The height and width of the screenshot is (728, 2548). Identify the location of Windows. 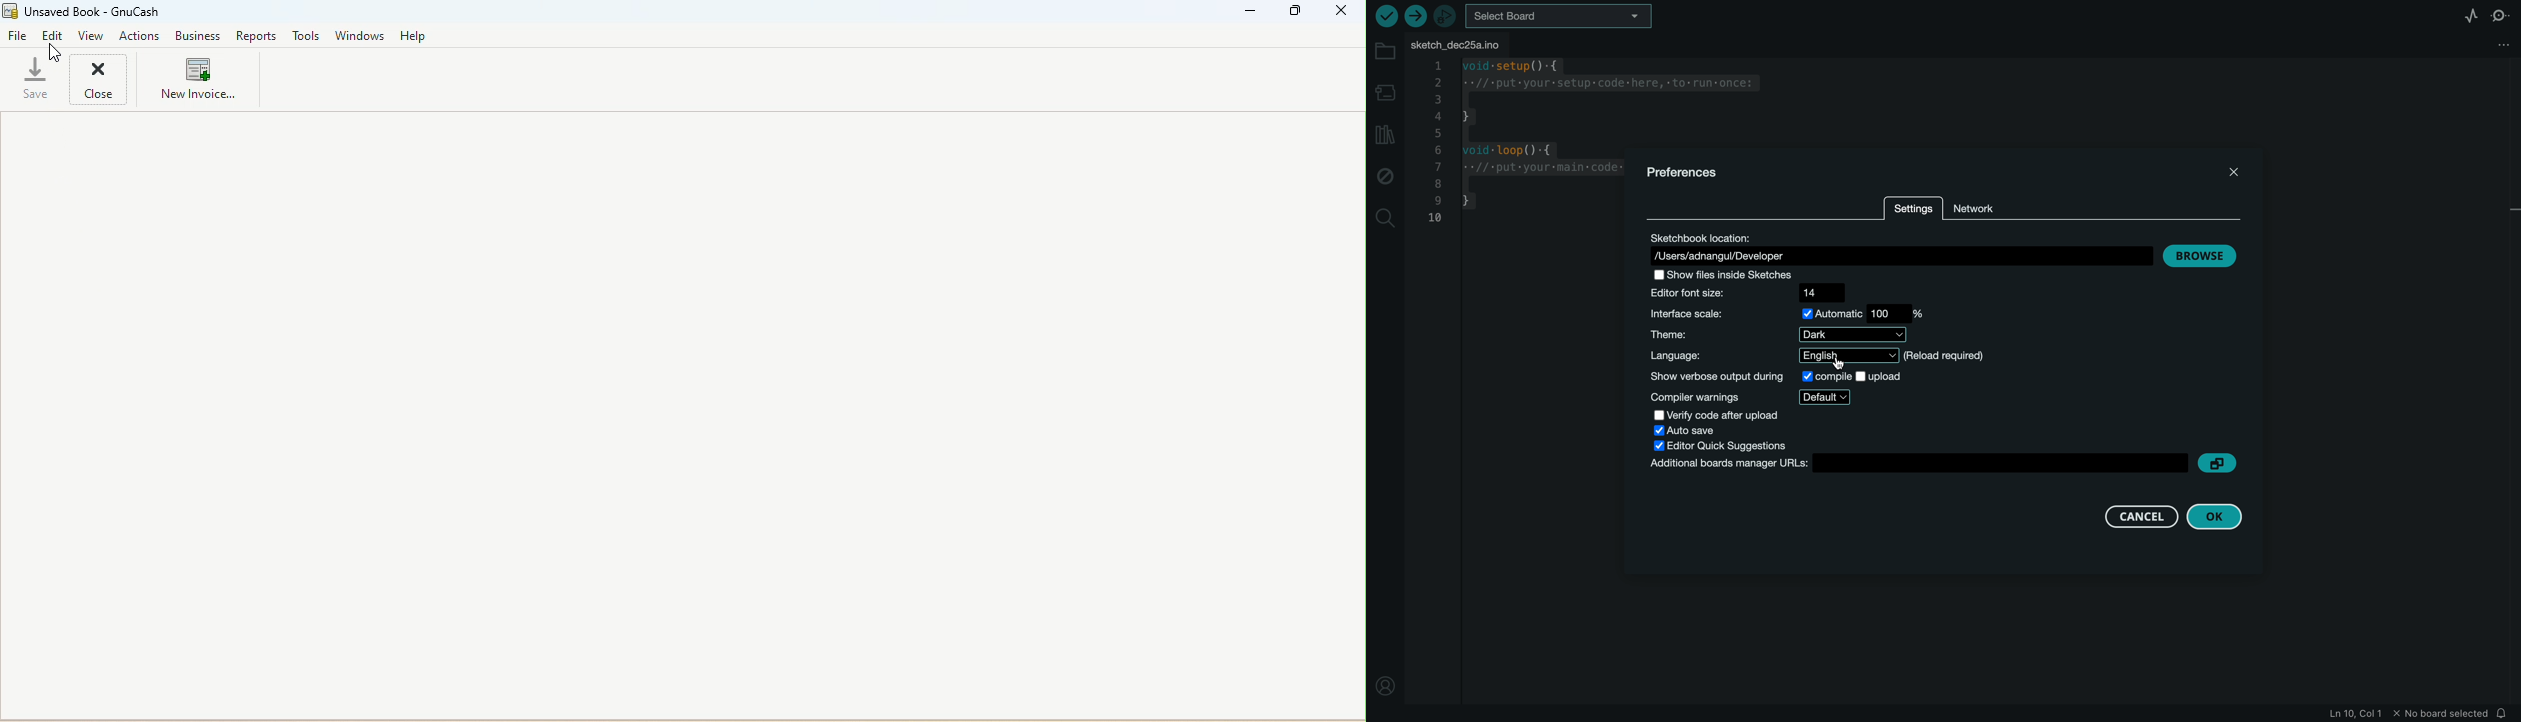
(360, 37).